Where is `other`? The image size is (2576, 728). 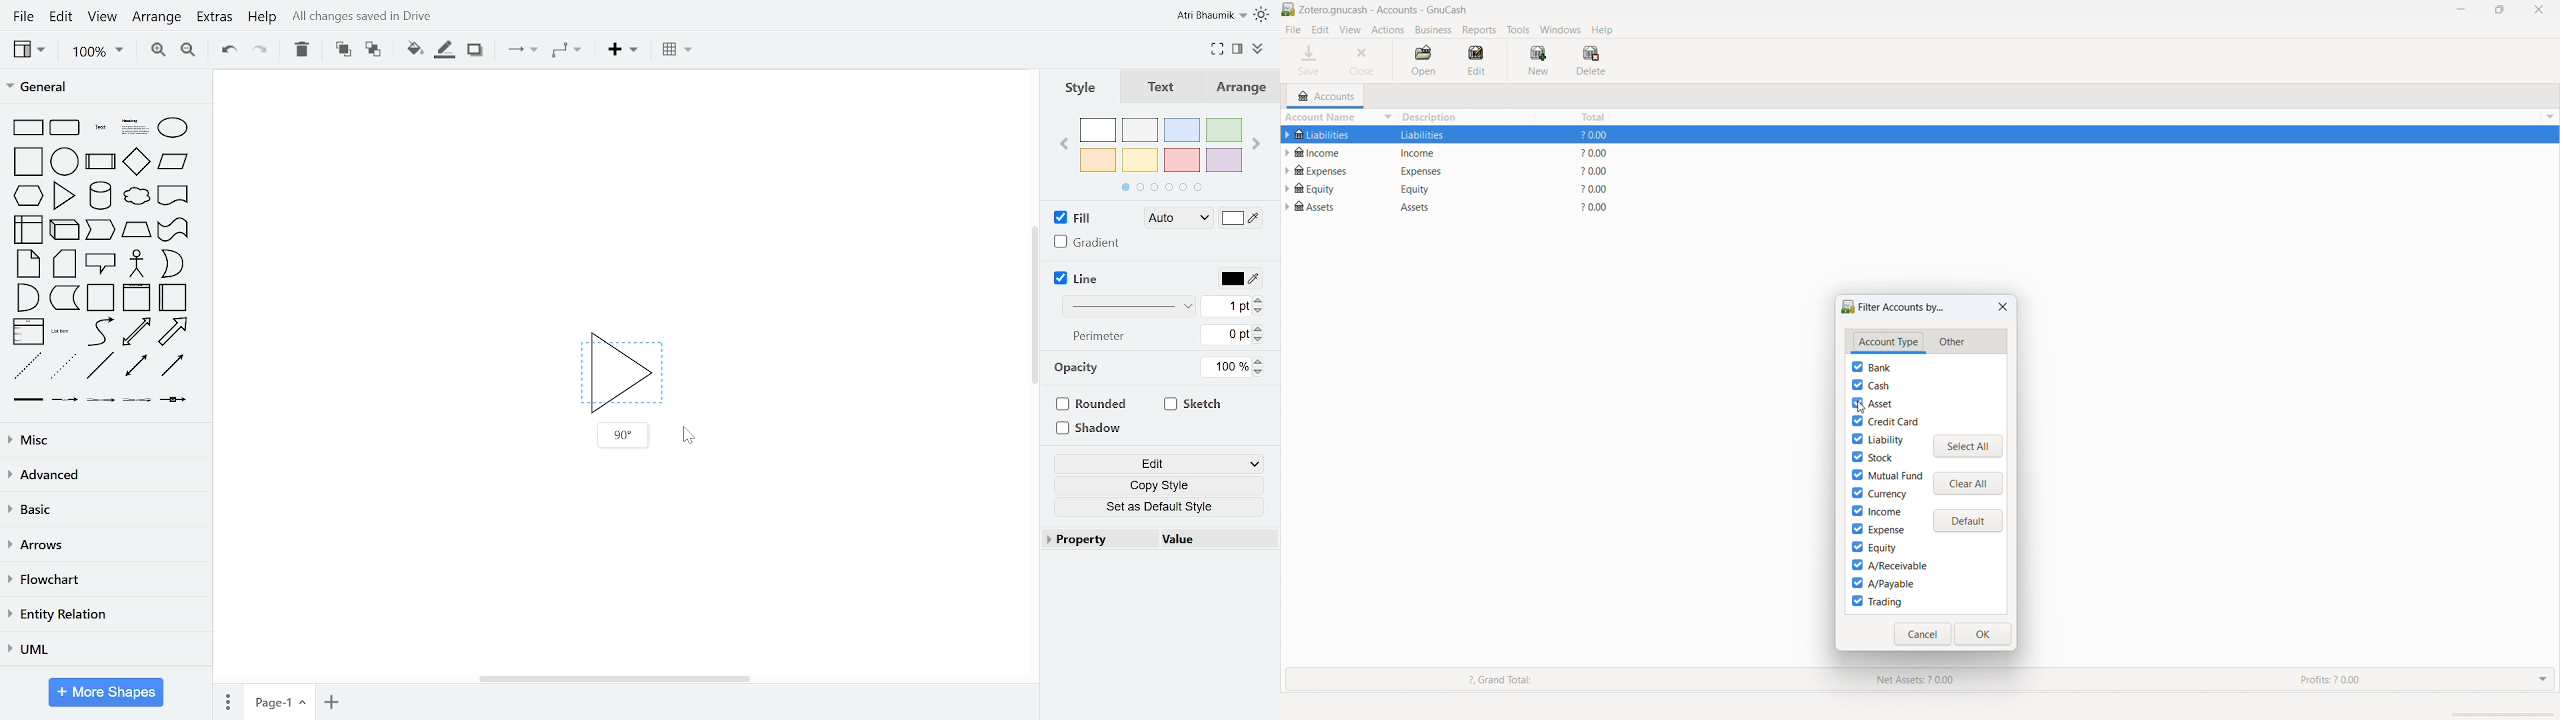
other is located at coordinates (1951, 343).